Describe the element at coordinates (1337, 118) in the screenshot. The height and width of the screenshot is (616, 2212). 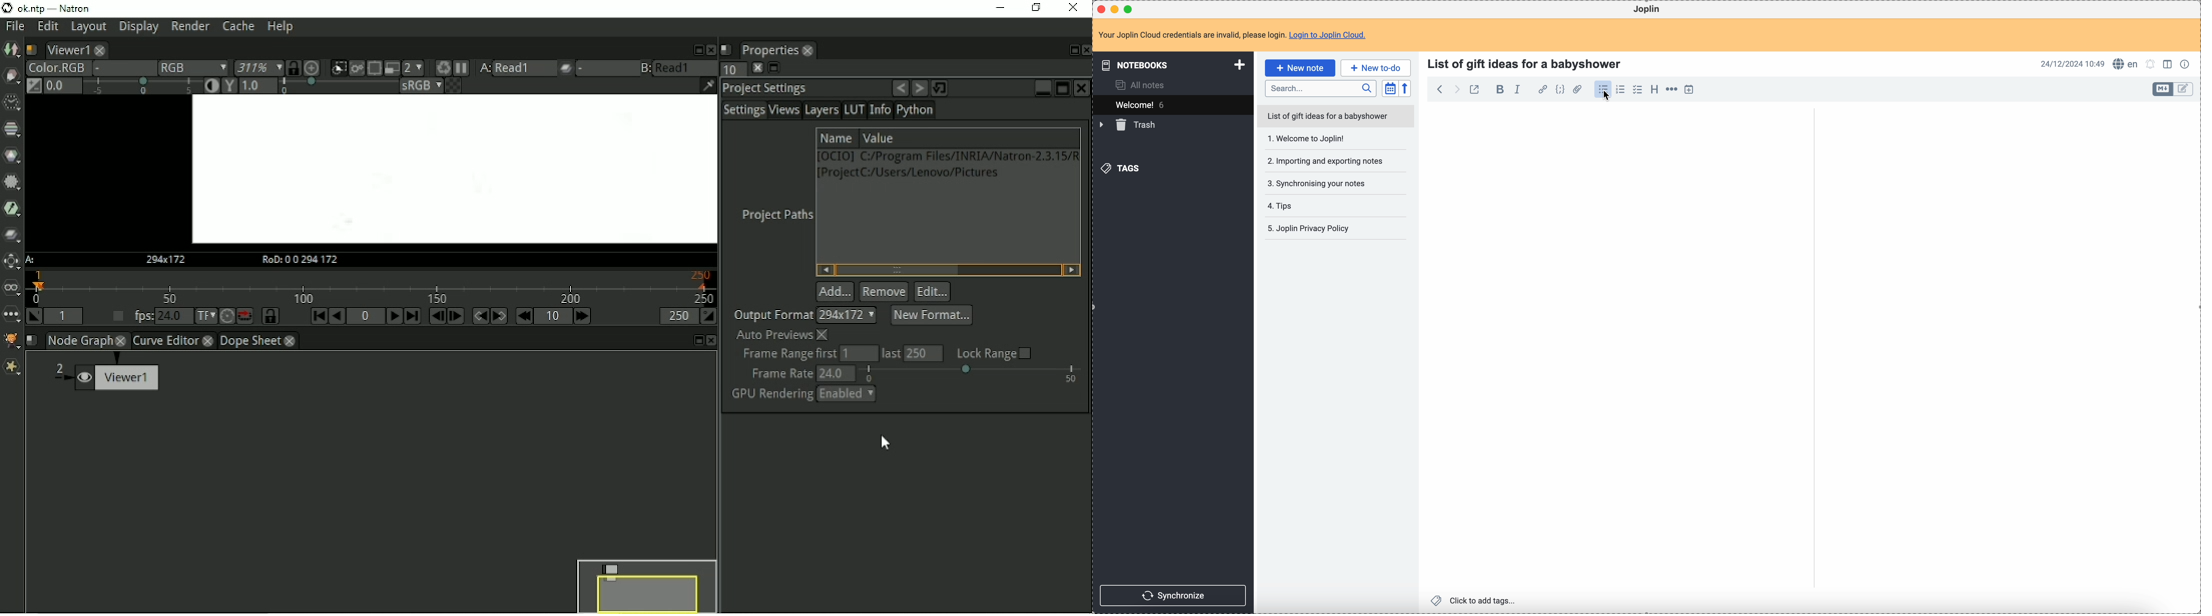
I see `list of gift ideas for a babyshower` at that location.